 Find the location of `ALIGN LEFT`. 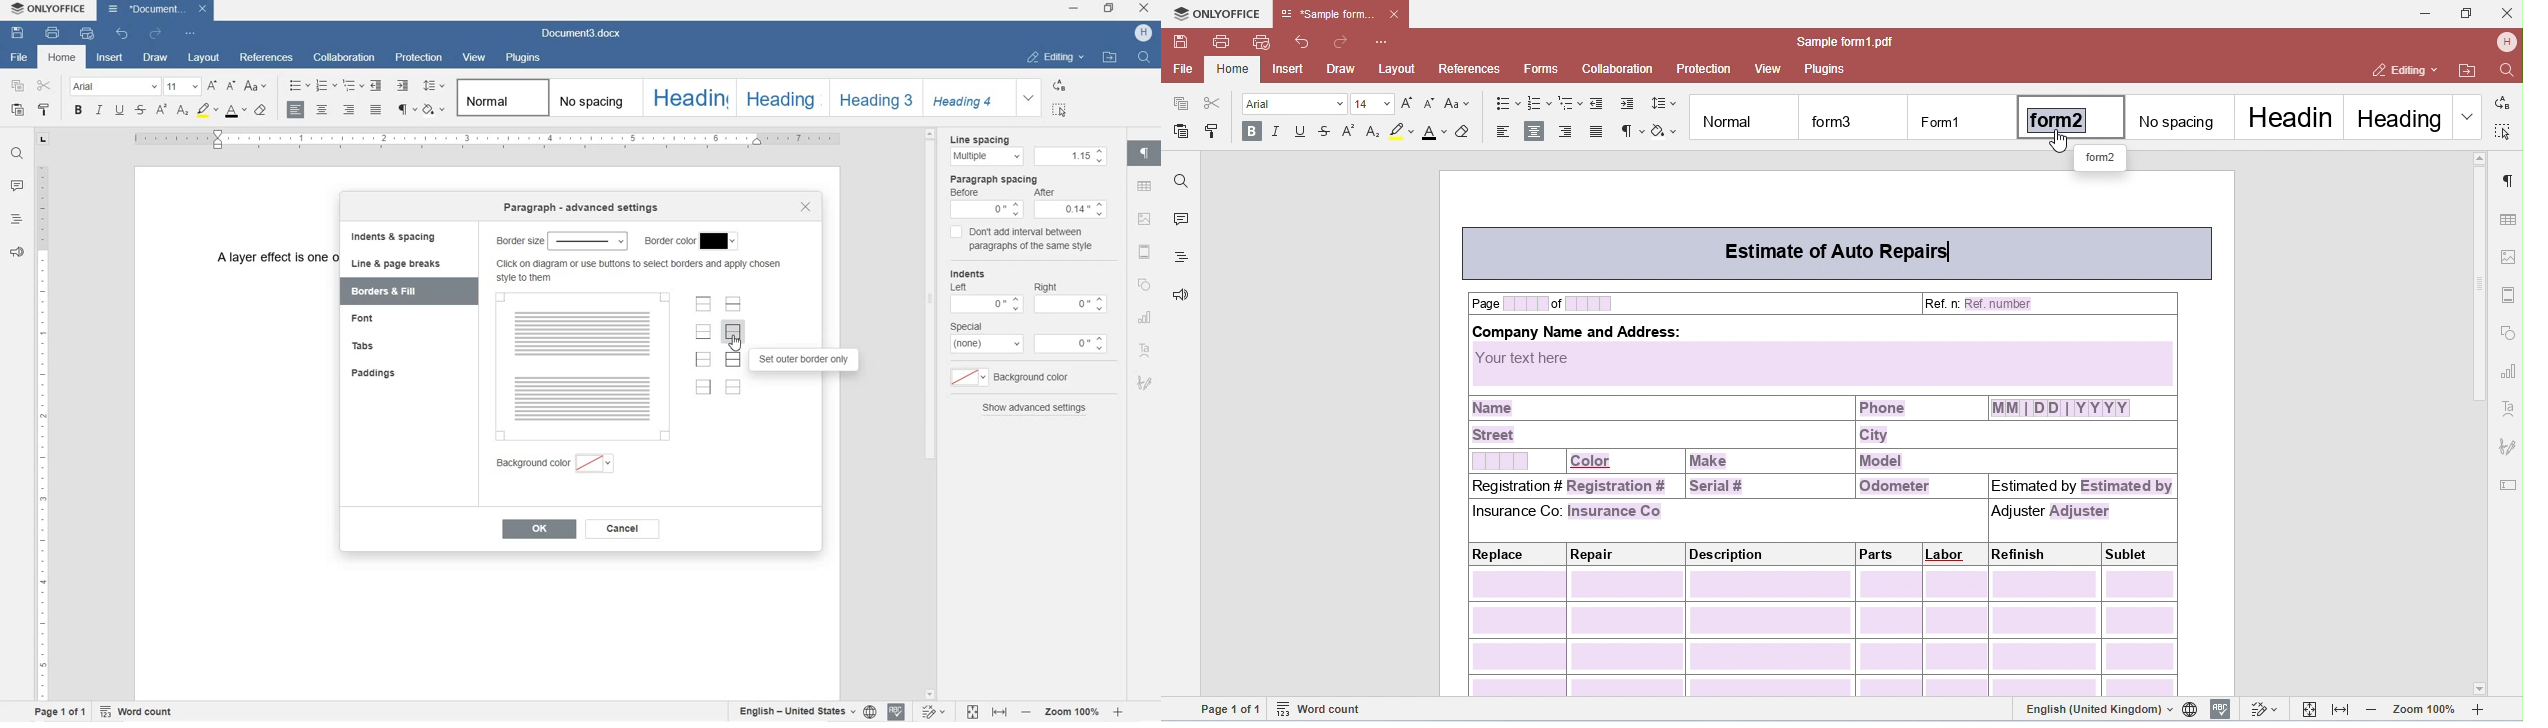

ALIGN LEFT is located at coordinates (298, 109).